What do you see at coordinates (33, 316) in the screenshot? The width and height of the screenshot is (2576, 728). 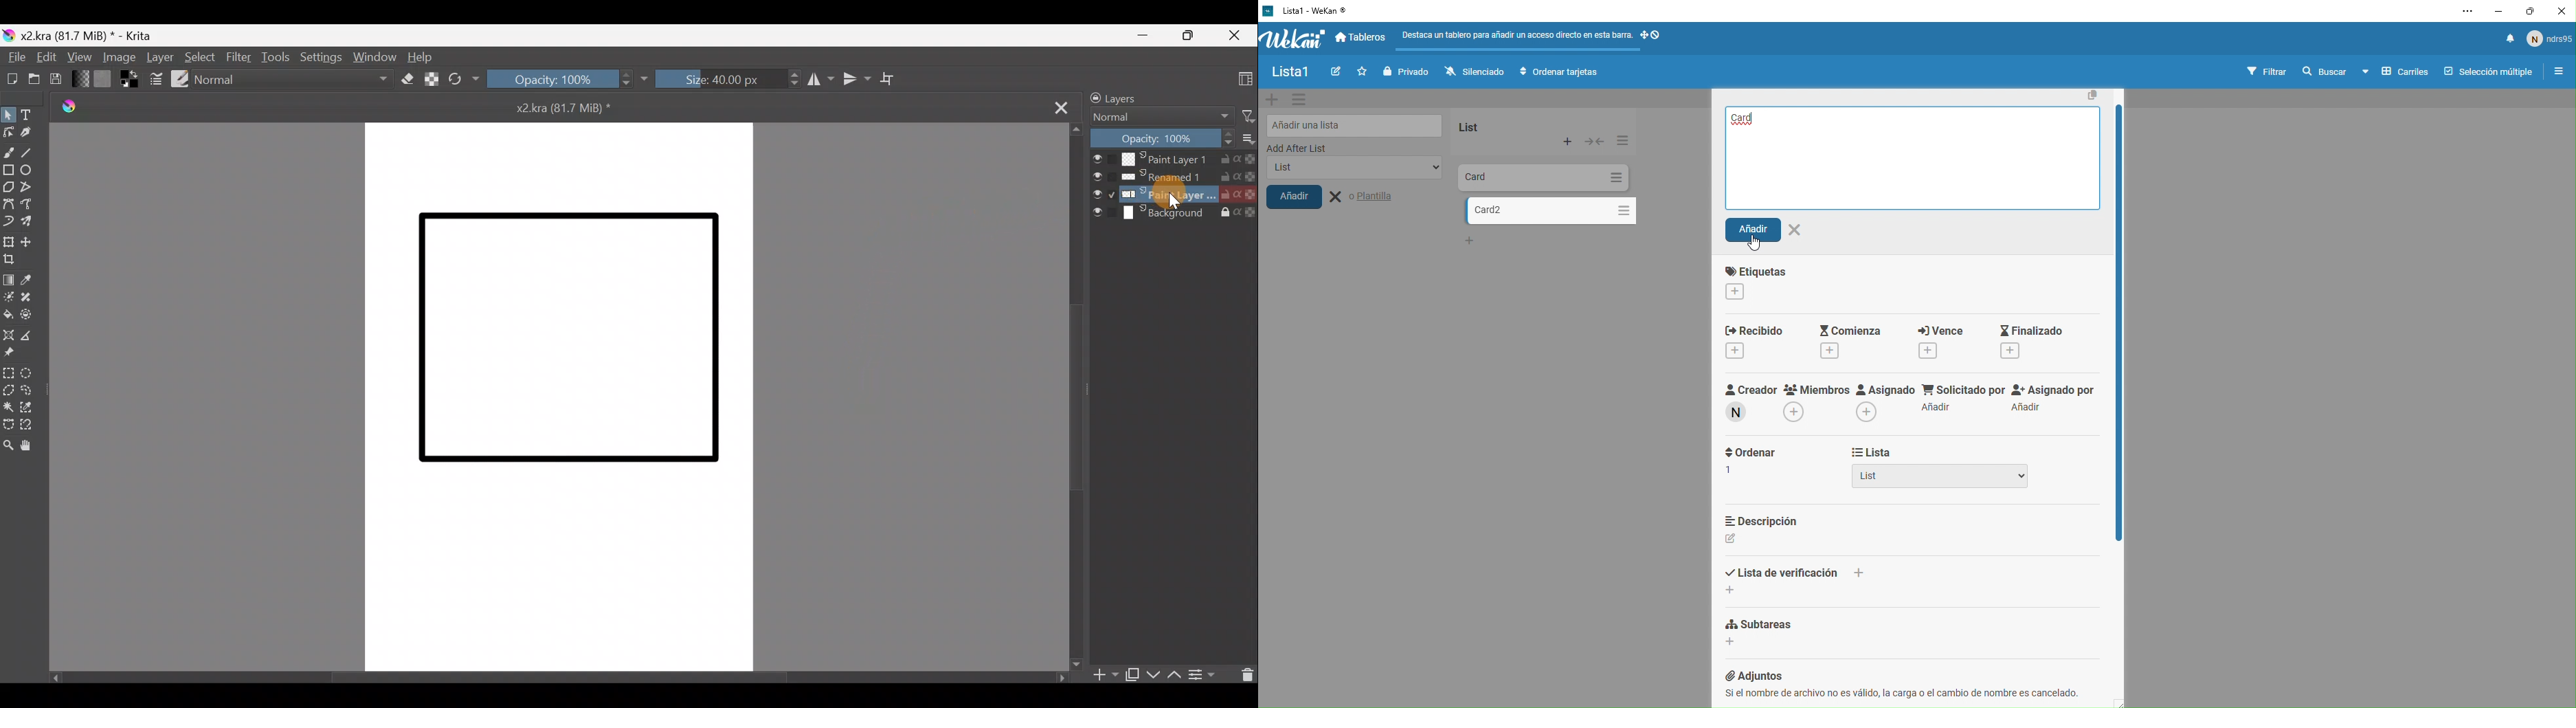 I see `Enclose & fill tool` at bounding box center [33, 316].